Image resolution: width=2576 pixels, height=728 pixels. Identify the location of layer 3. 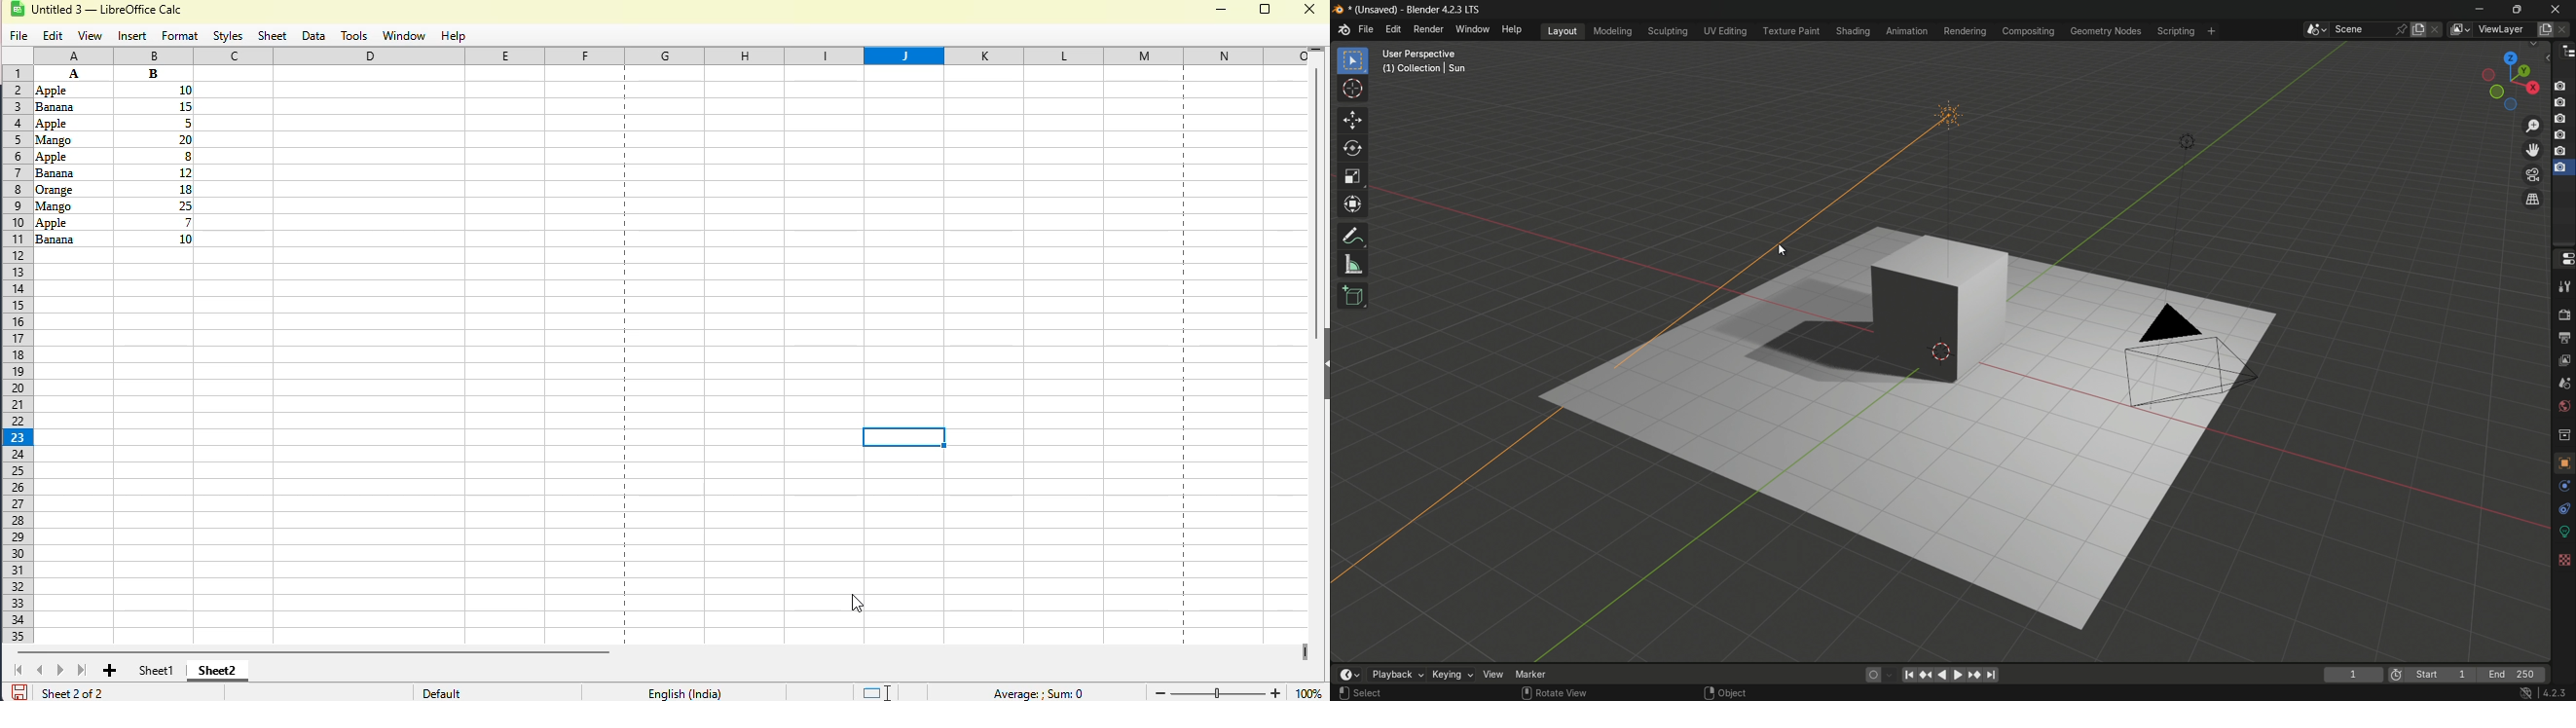
(2560, 118).